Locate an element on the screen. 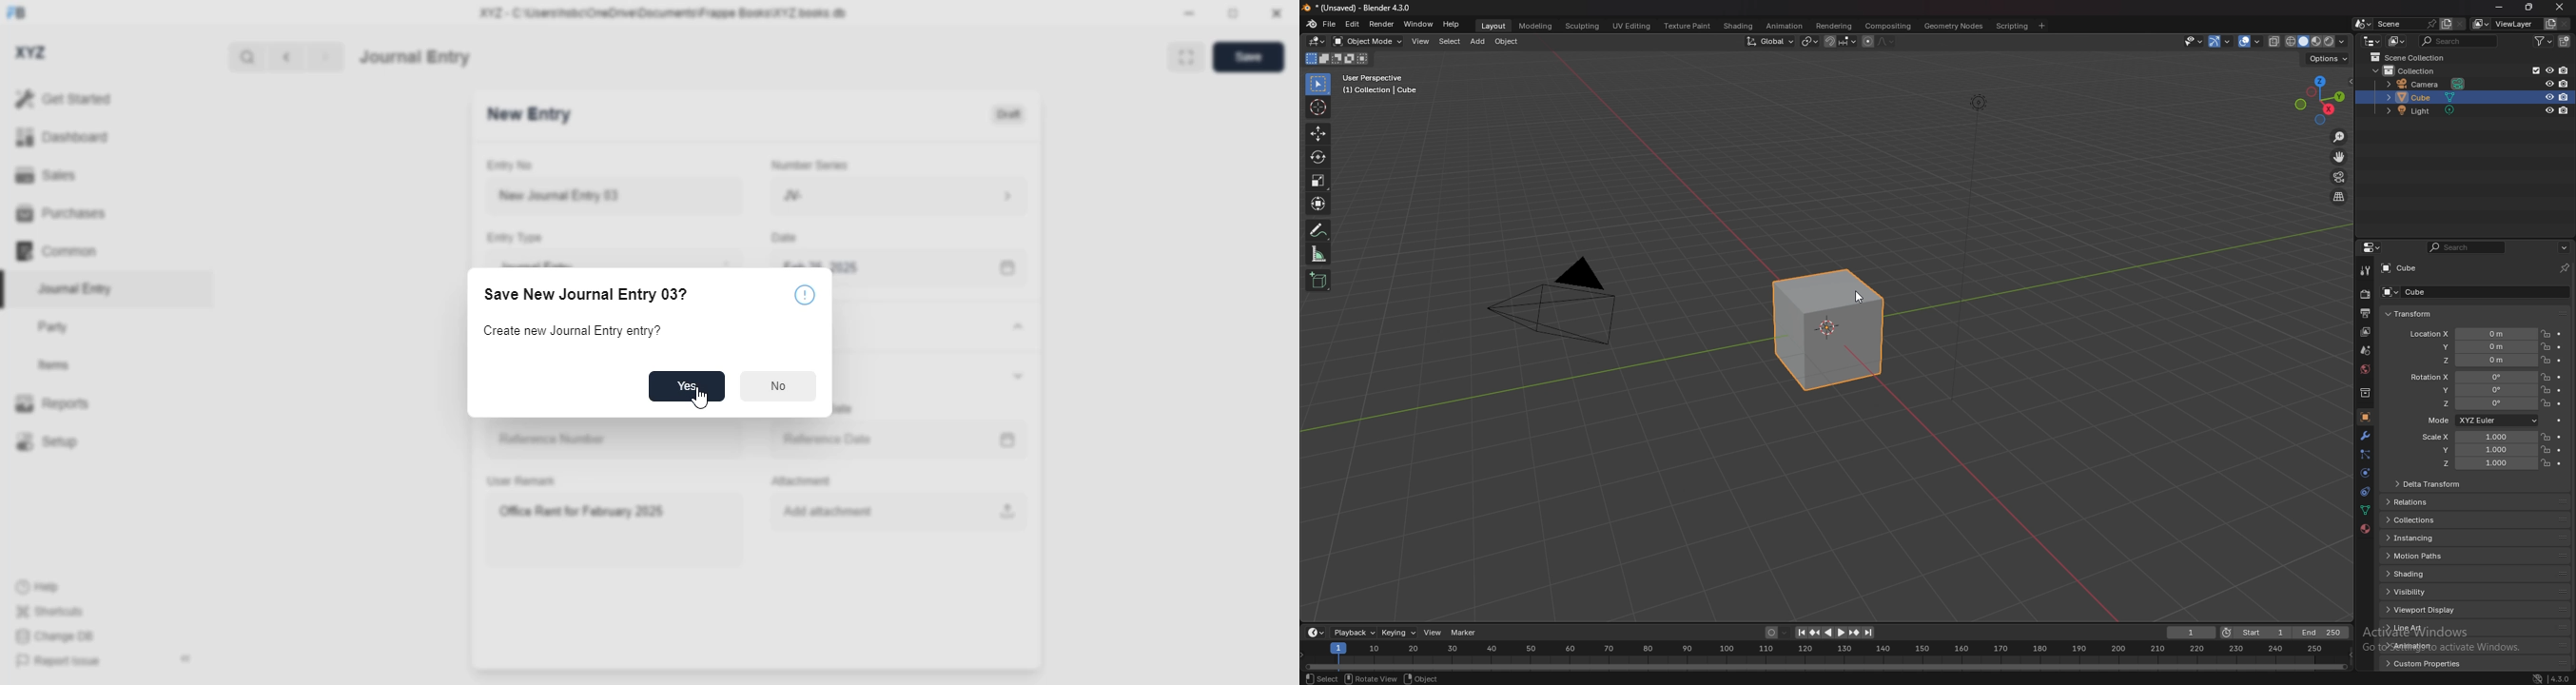  report issue is located at coordinates (58, 661).